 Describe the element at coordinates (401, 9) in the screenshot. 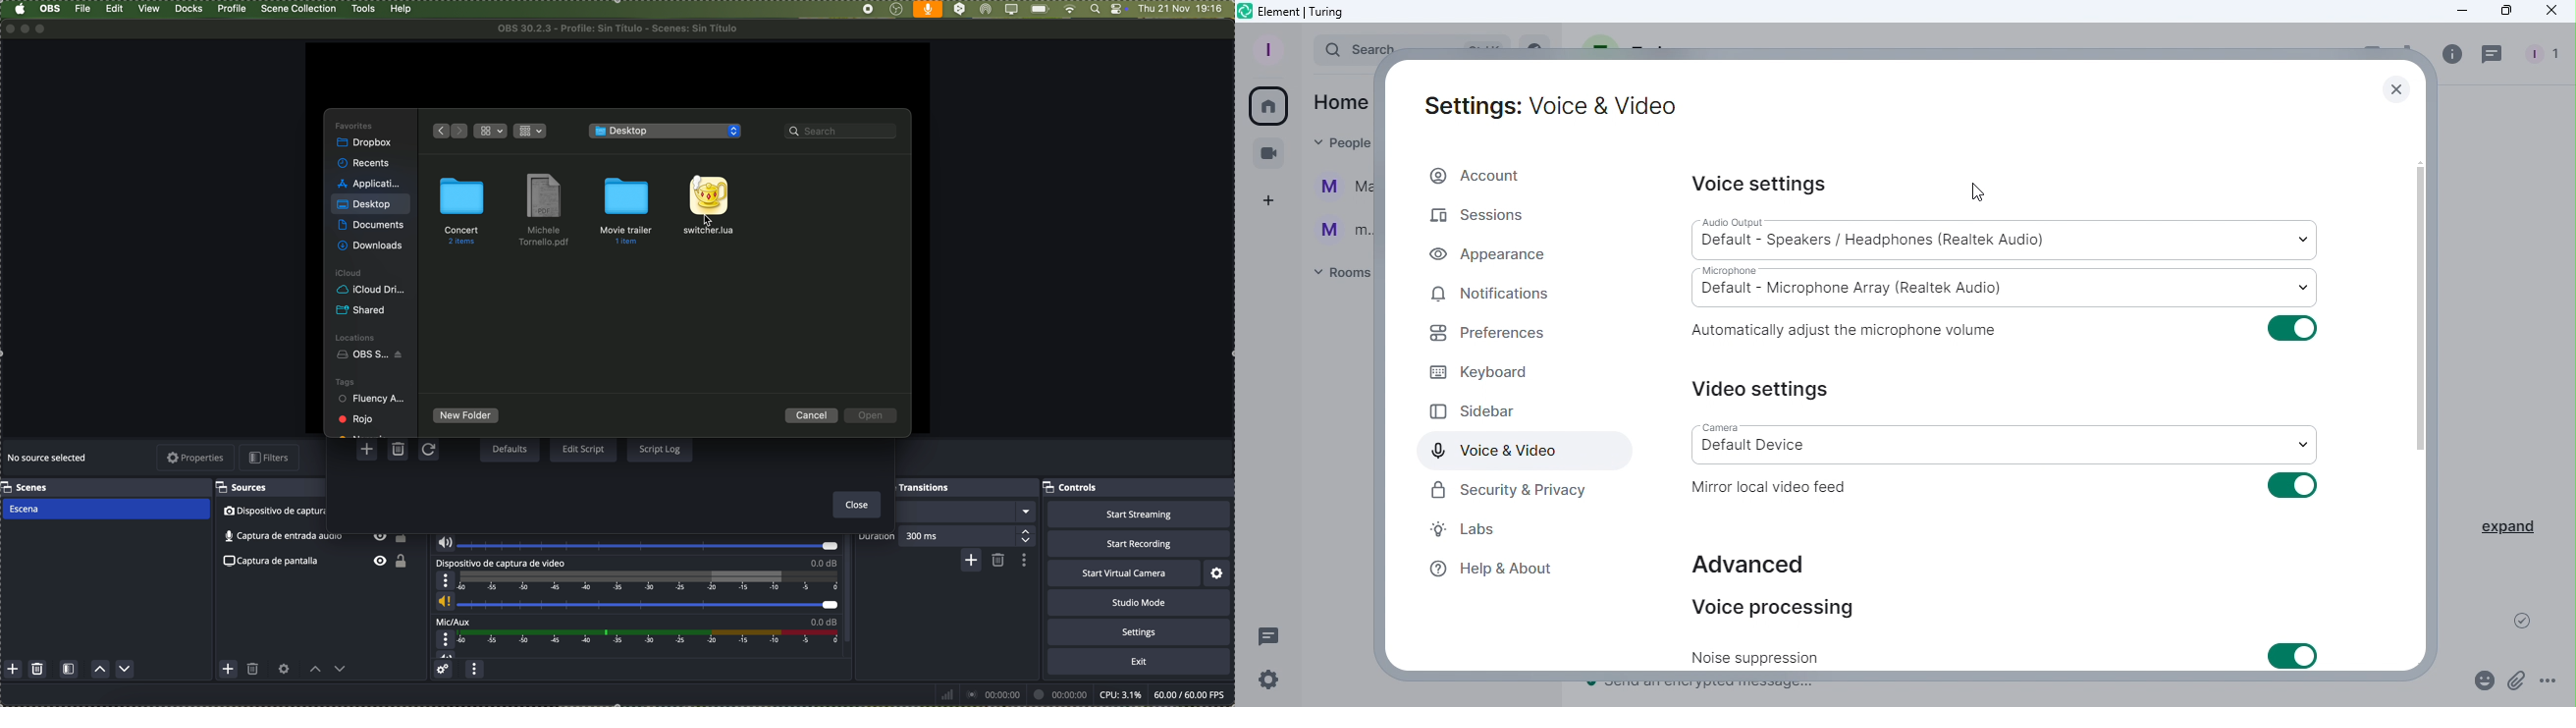

I see `help` at that location.